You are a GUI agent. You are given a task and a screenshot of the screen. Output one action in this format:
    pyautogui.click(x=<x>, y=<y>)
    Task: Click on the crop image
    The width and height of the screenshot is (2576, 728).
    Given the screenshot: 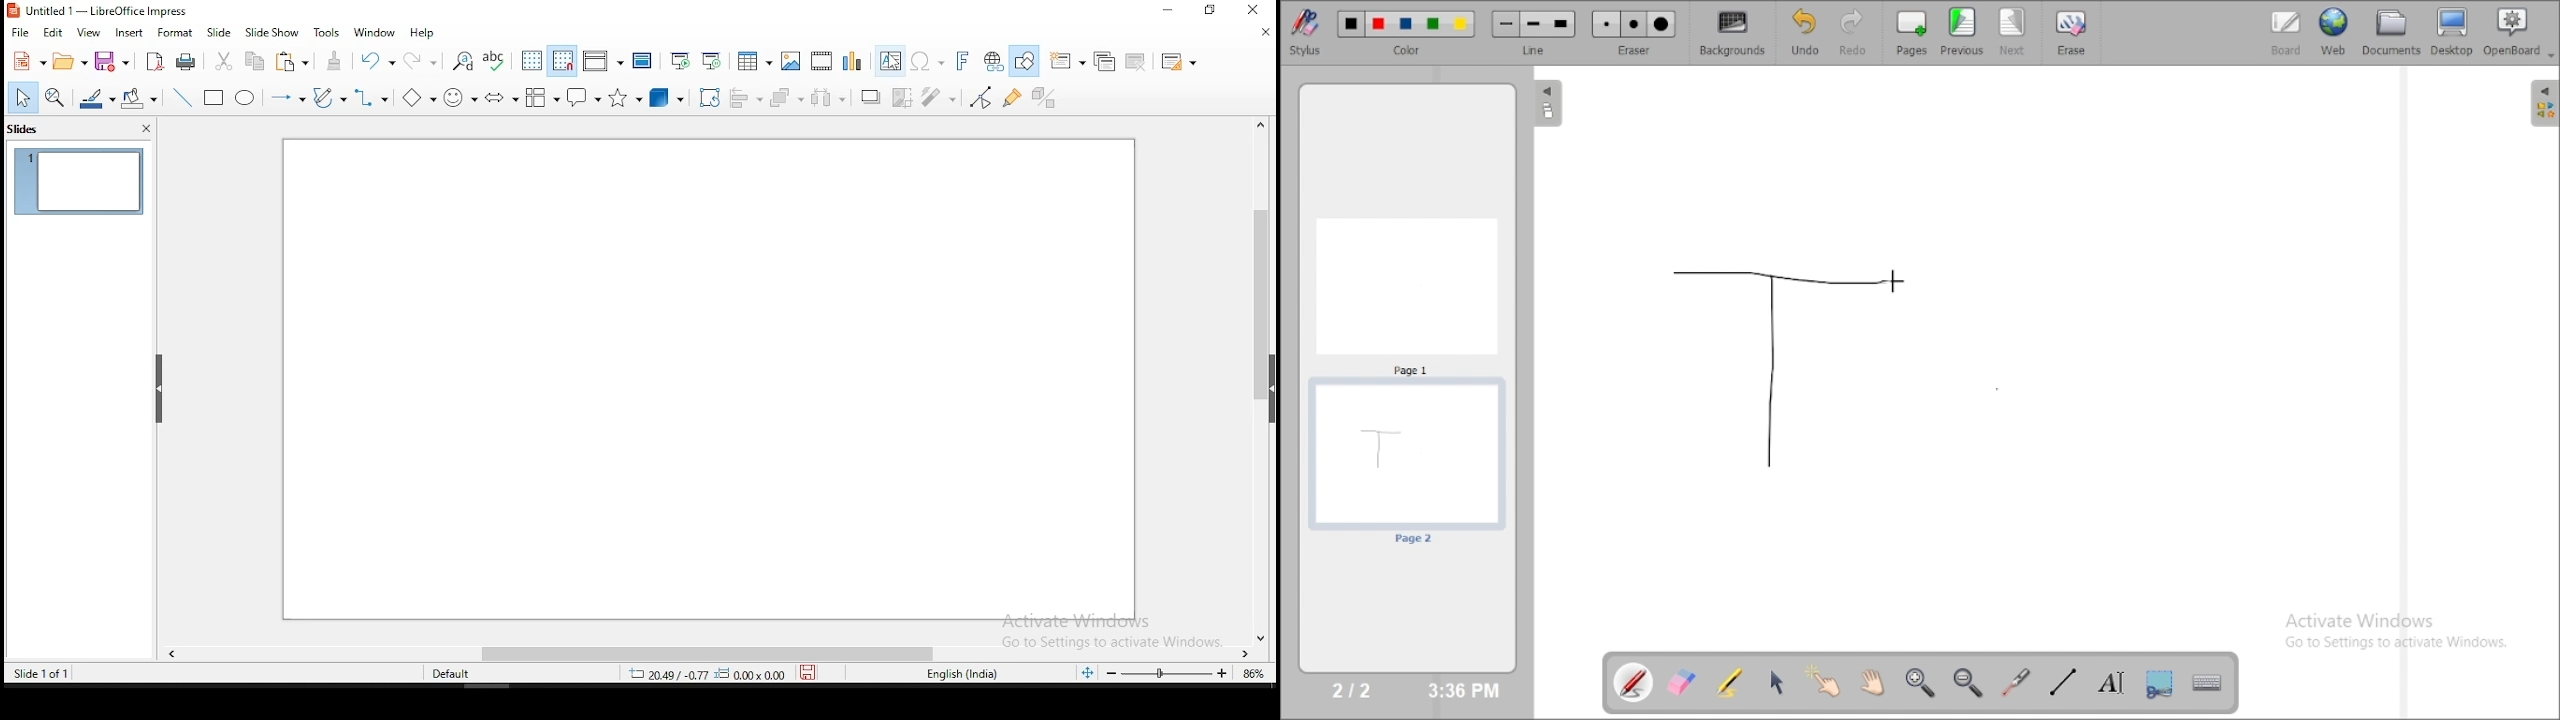 What is the action you would take?
    pyautogui.click(x=903, y=99)
    